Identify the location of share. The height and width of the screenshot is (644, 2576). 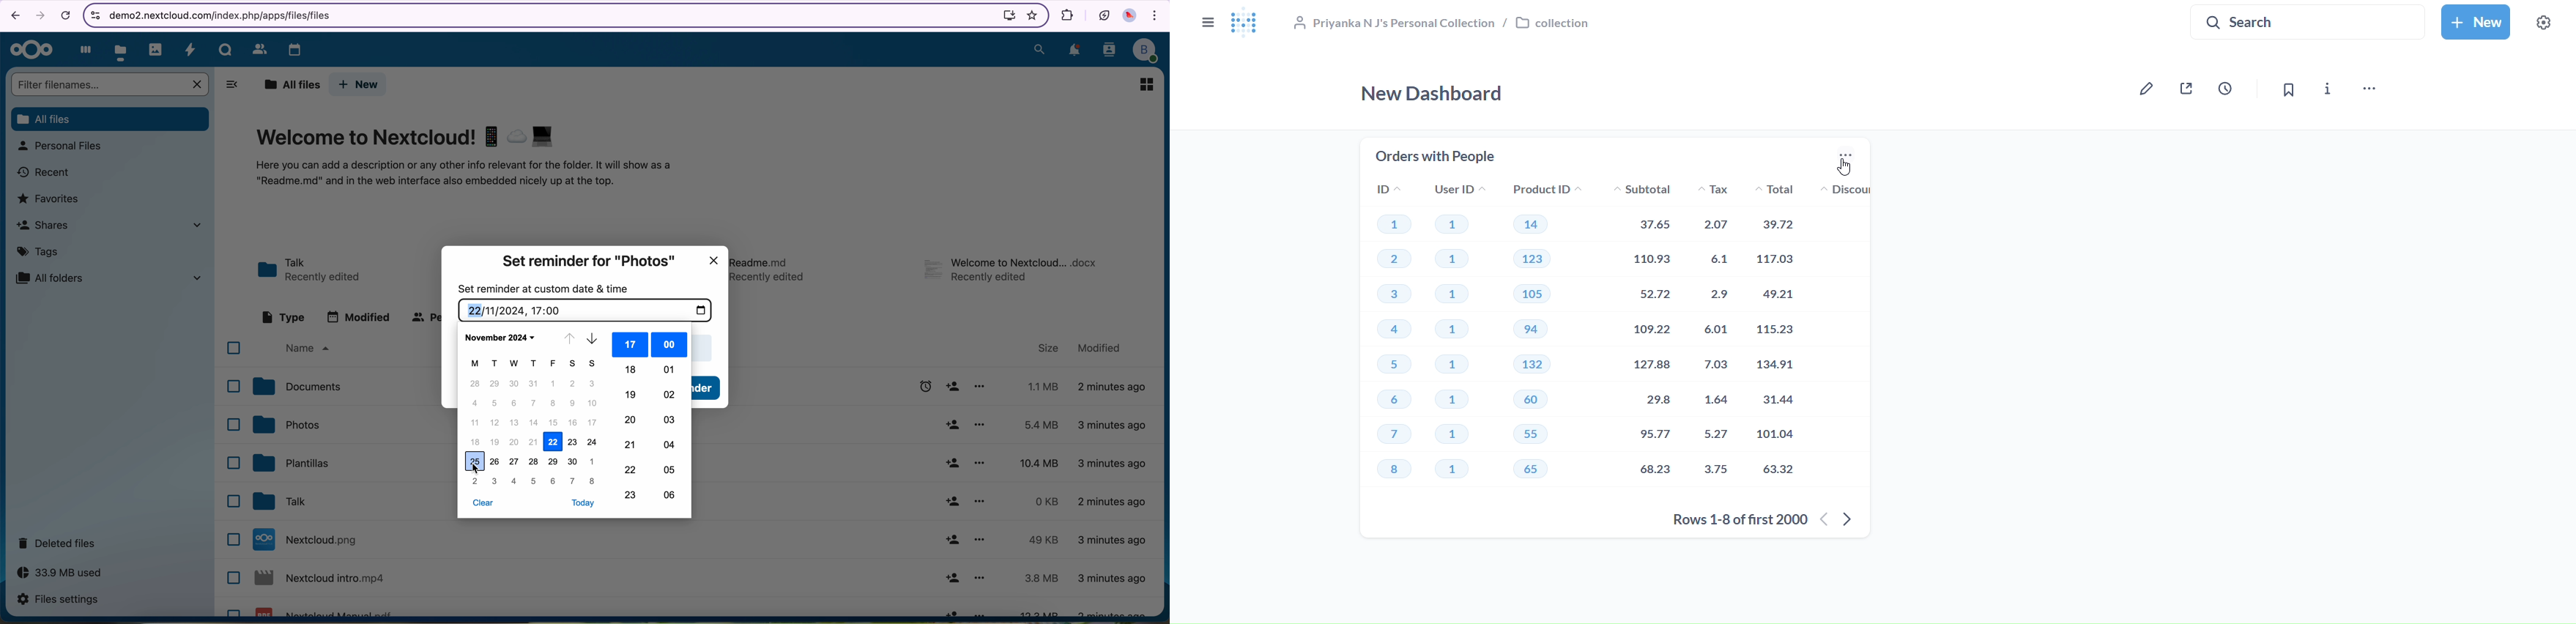
(950, 426).